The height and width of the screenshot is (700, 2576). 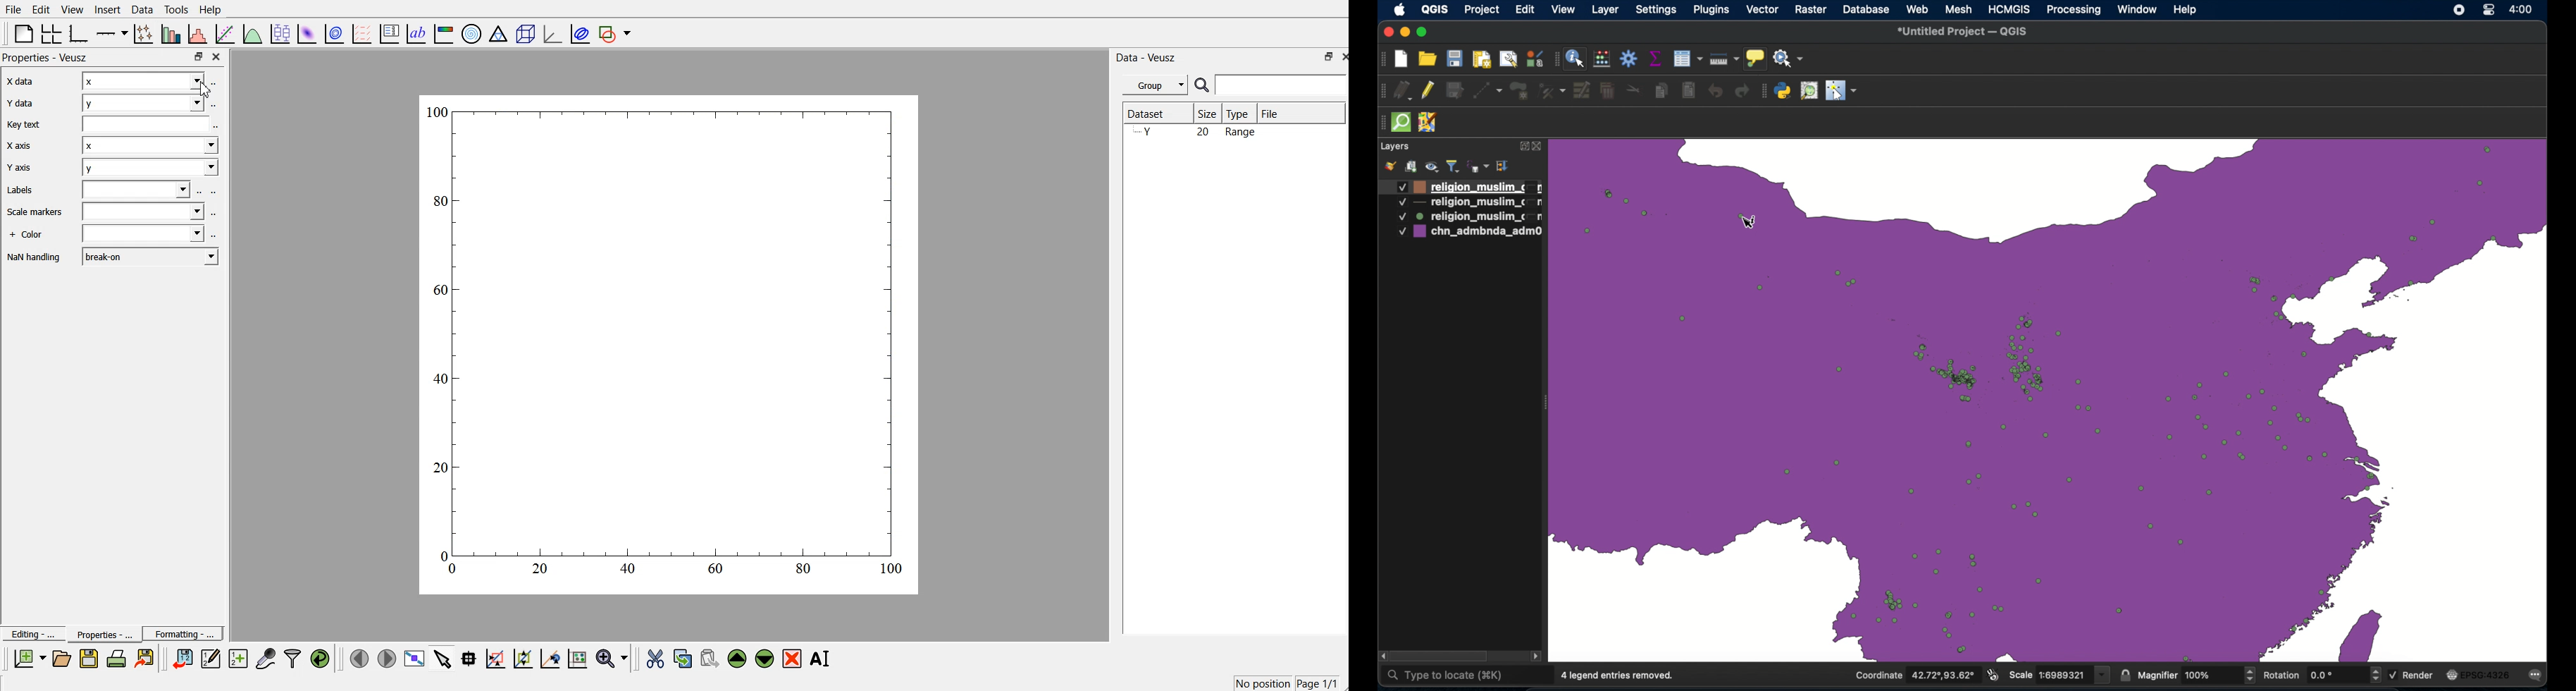 I want to click on click to recentre graph axes, so click(x=551, y=656).